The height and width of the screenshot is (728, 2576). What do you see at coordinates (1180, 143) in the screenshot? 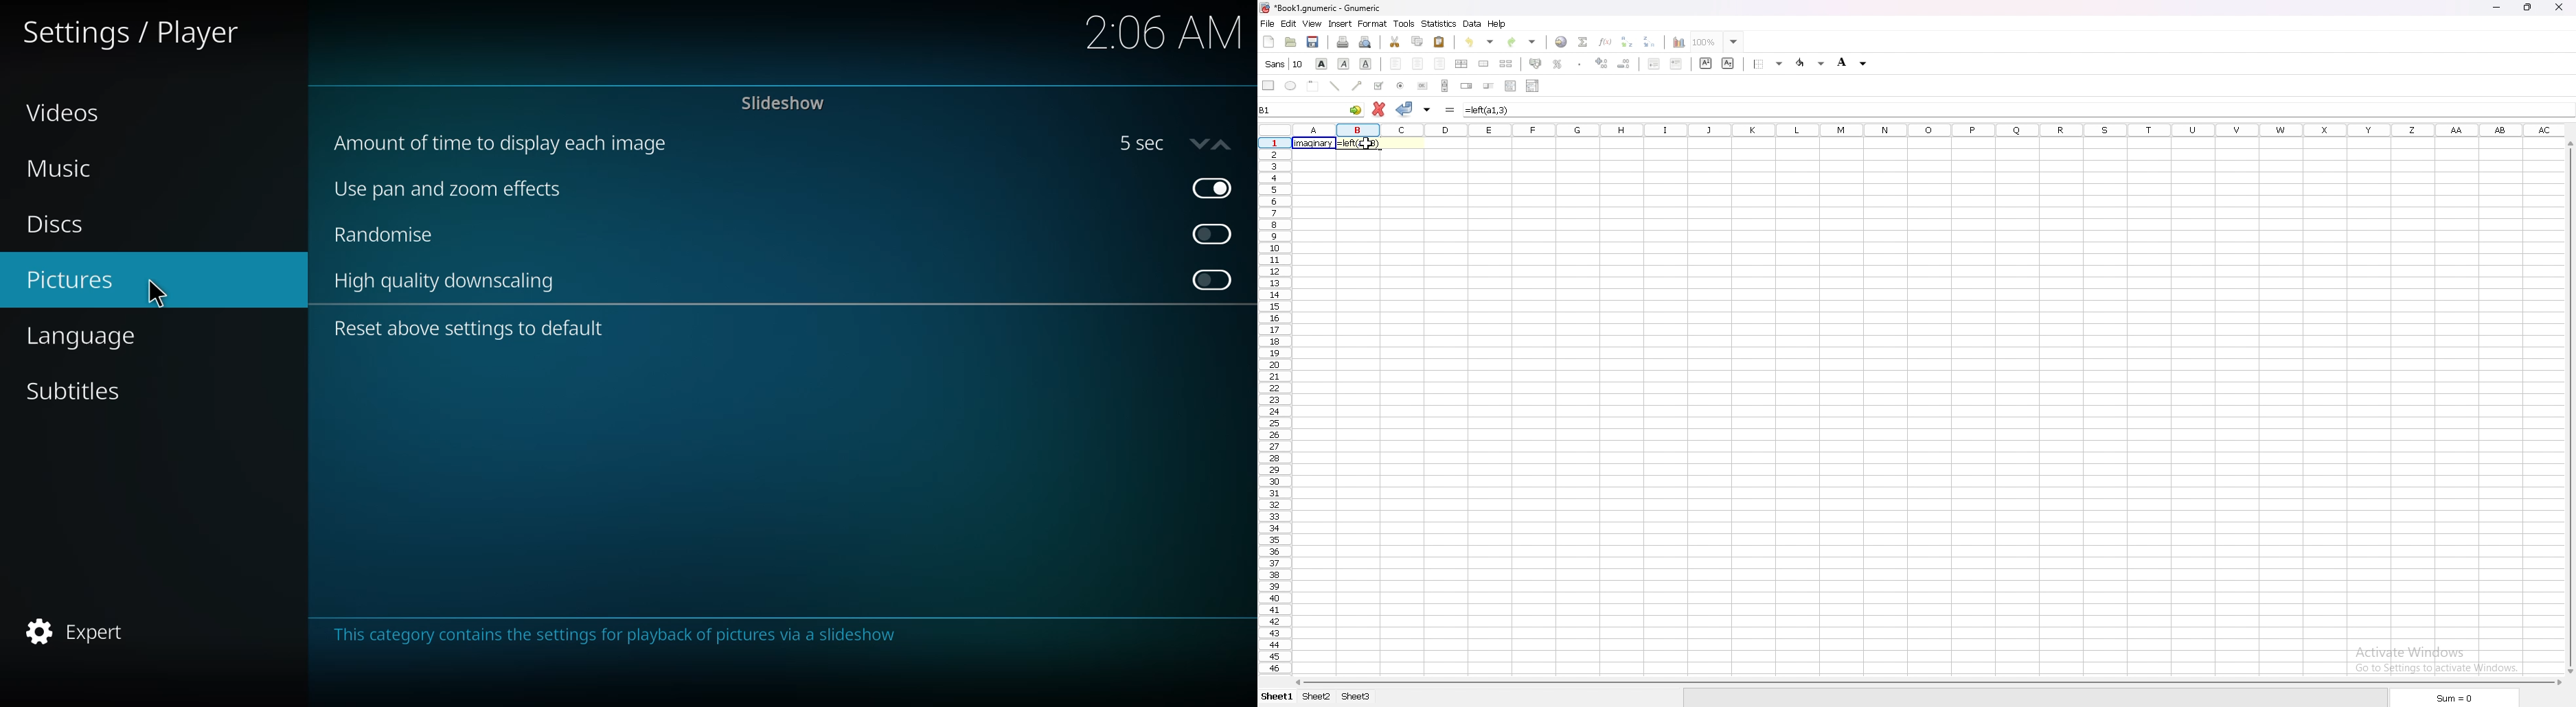
I see `5 sec` at bounding box center [1180, 143].